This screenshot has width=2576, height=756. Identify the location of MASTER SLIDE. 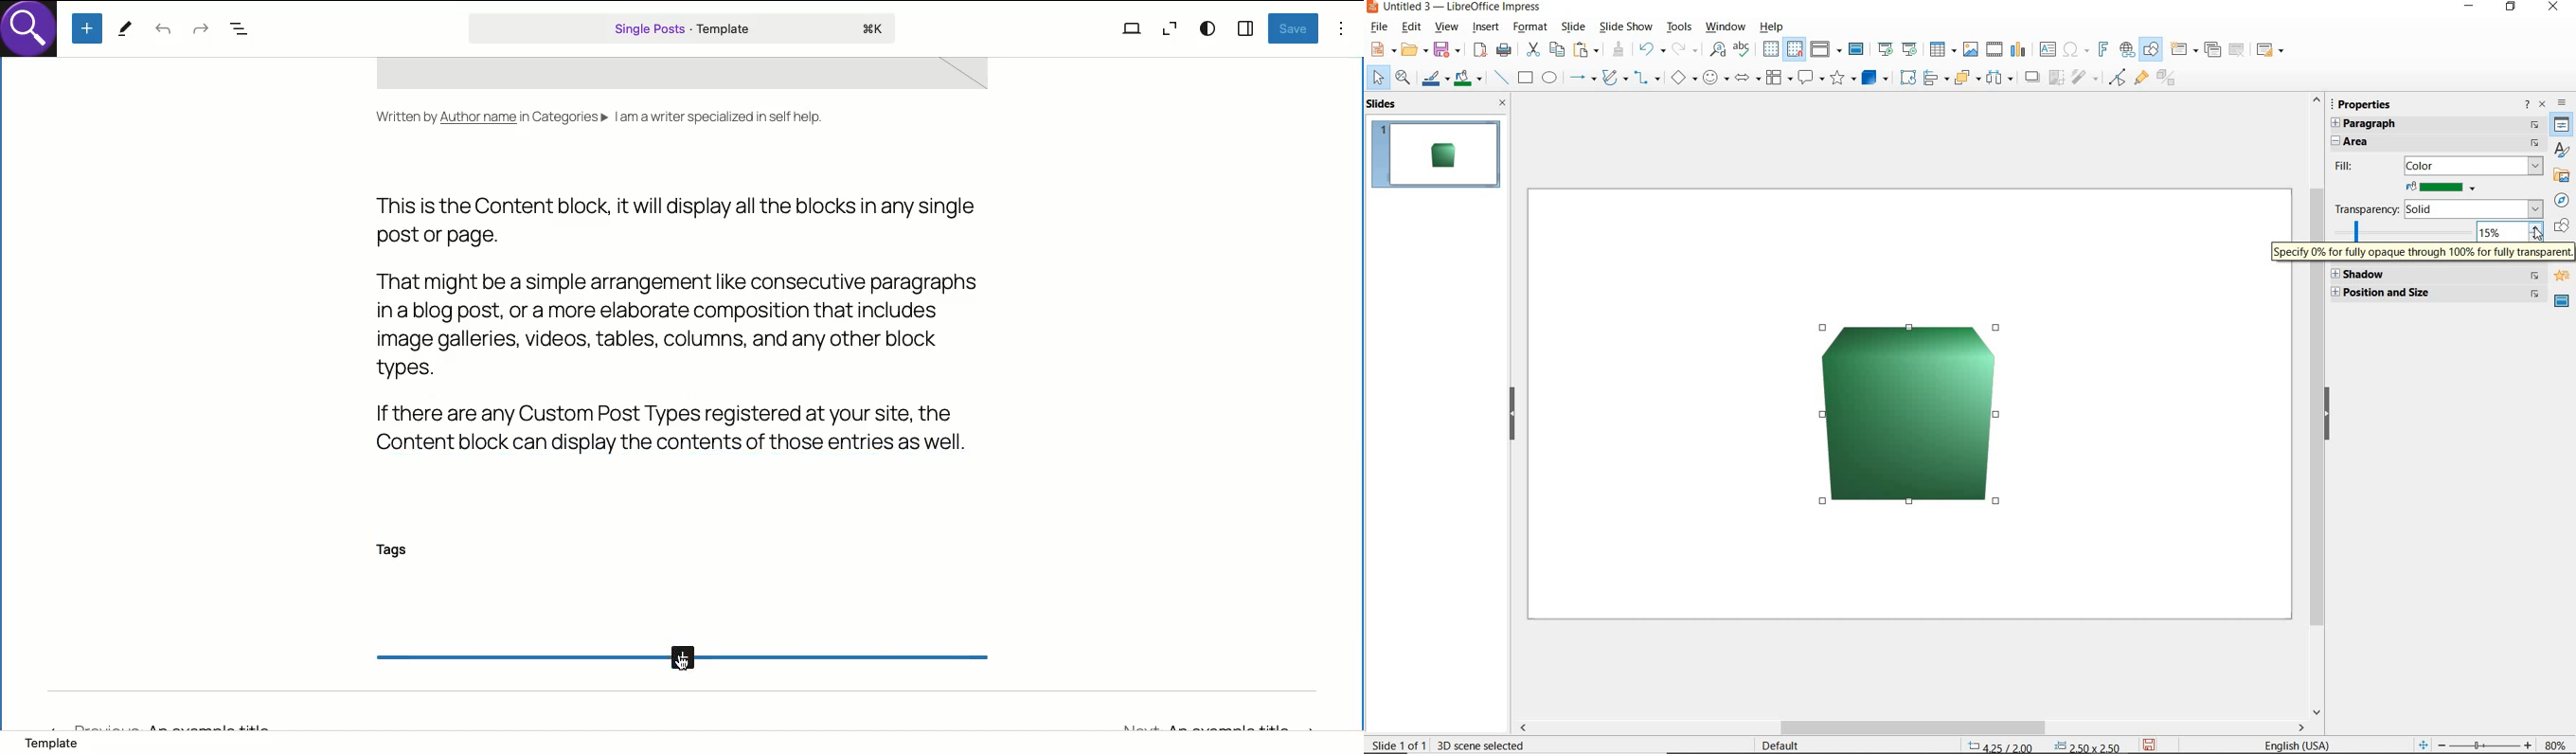
(2560, 302).